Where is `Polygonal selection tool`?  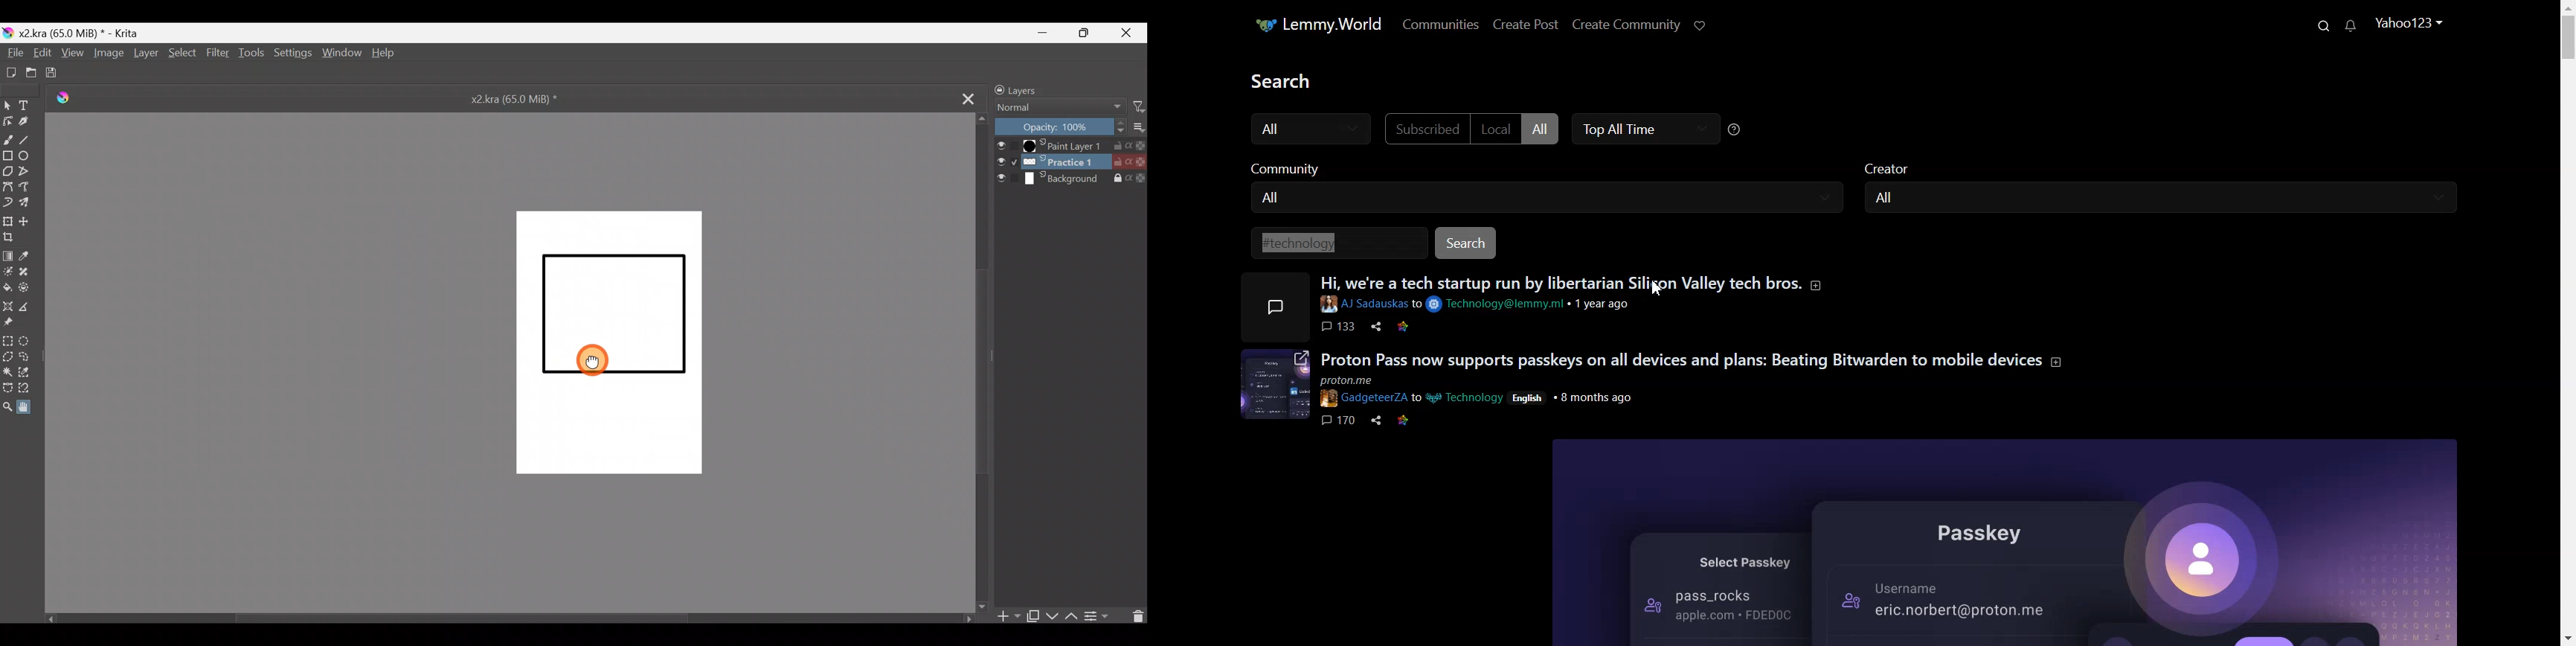 Polygonal selection tool is located at coordinates (8, 358).